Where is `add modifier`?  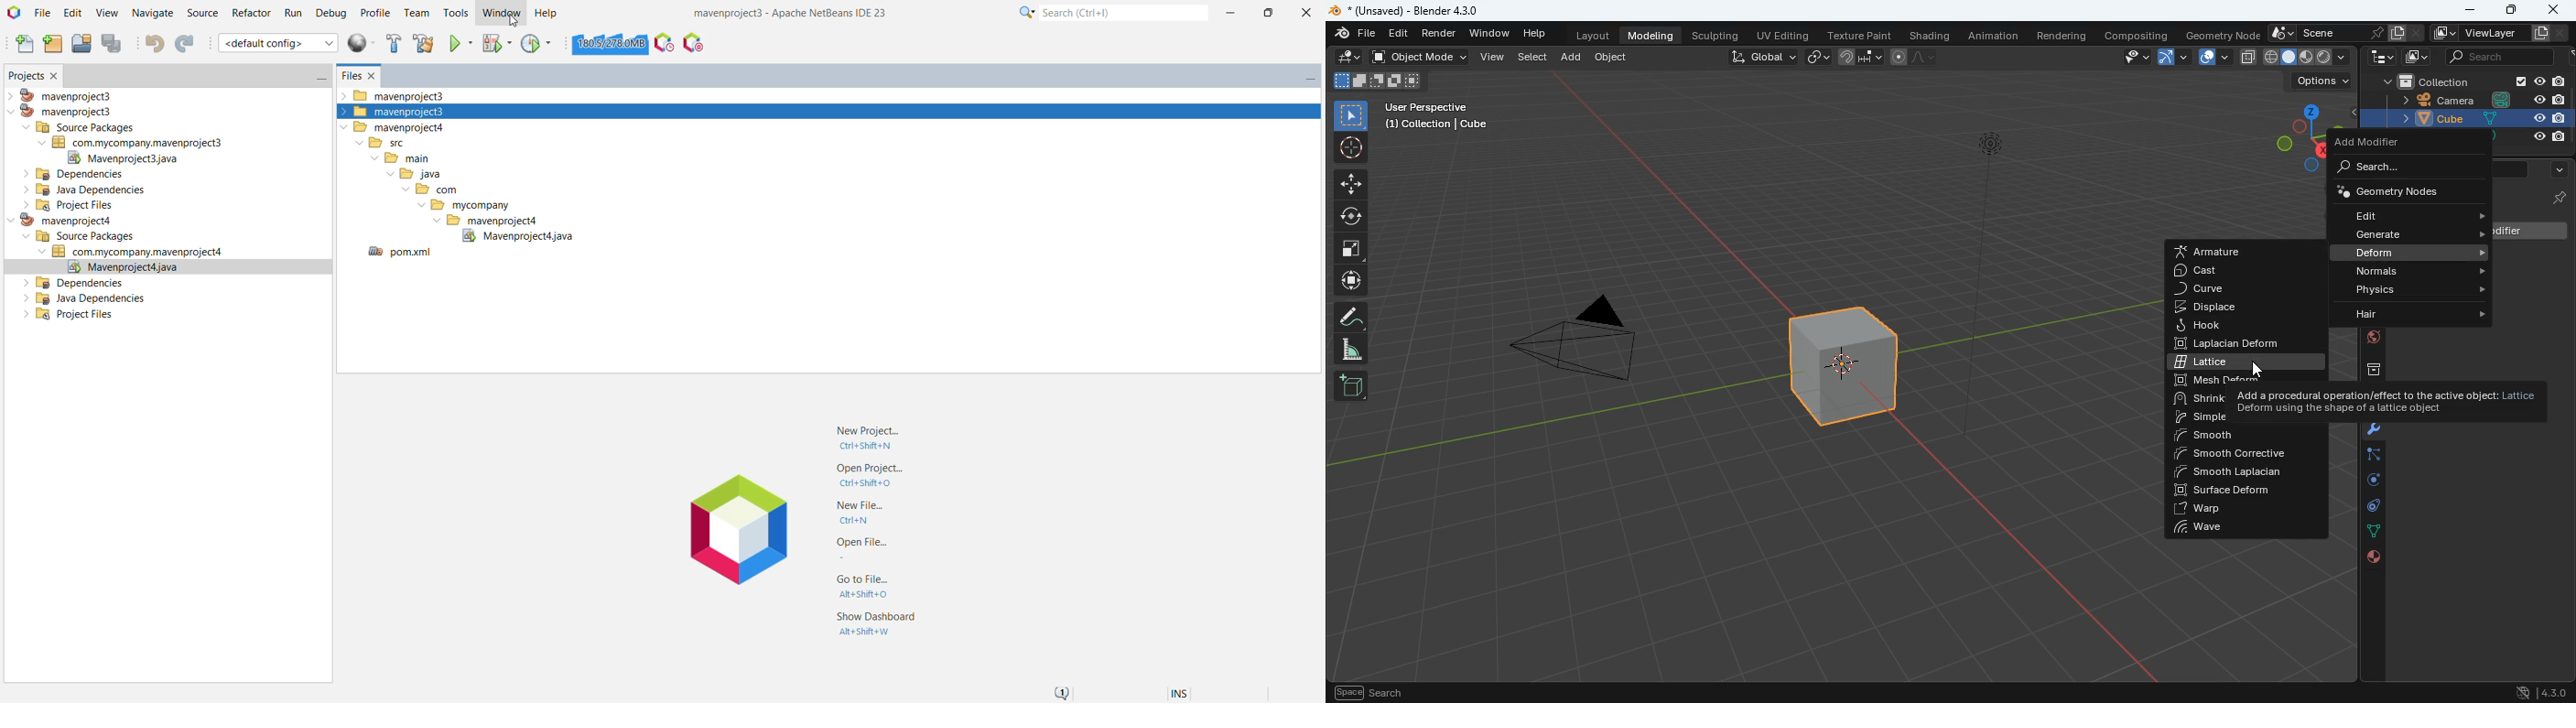
add modifier is located at coordinates (2396, 142).